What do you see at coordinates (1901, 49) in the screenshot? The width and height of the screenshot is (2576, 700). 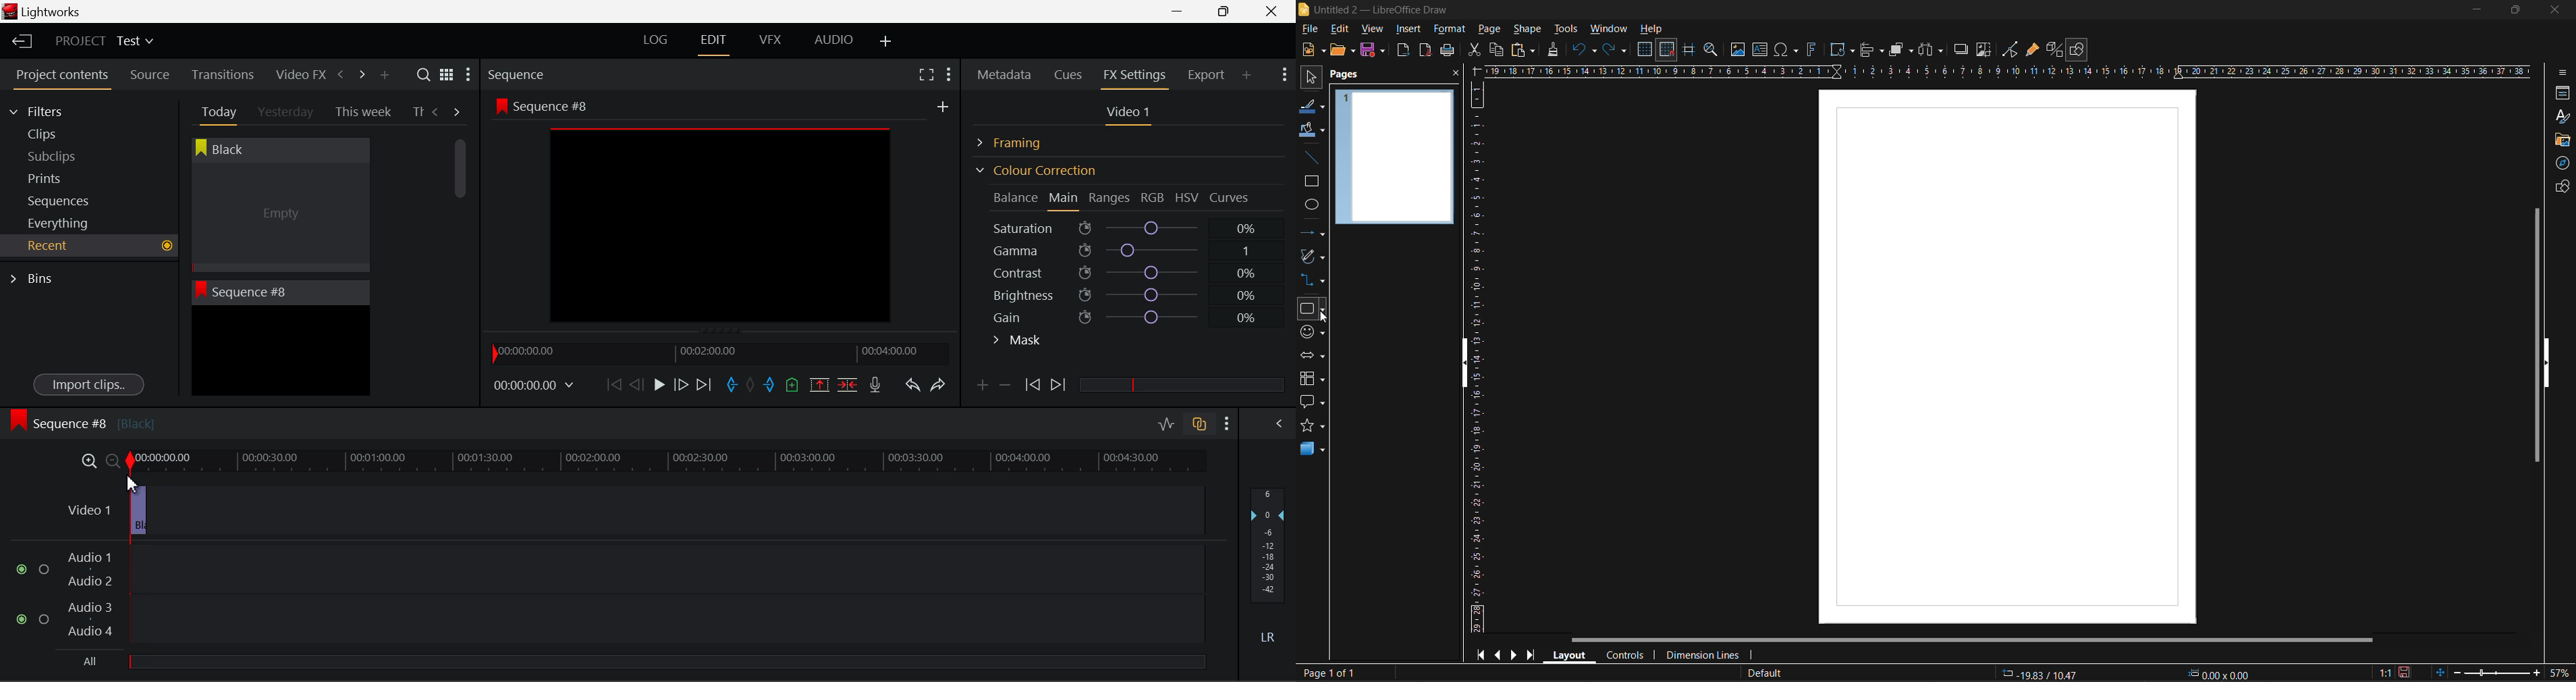 I see `arrange` at bounding box center [1901, 49].